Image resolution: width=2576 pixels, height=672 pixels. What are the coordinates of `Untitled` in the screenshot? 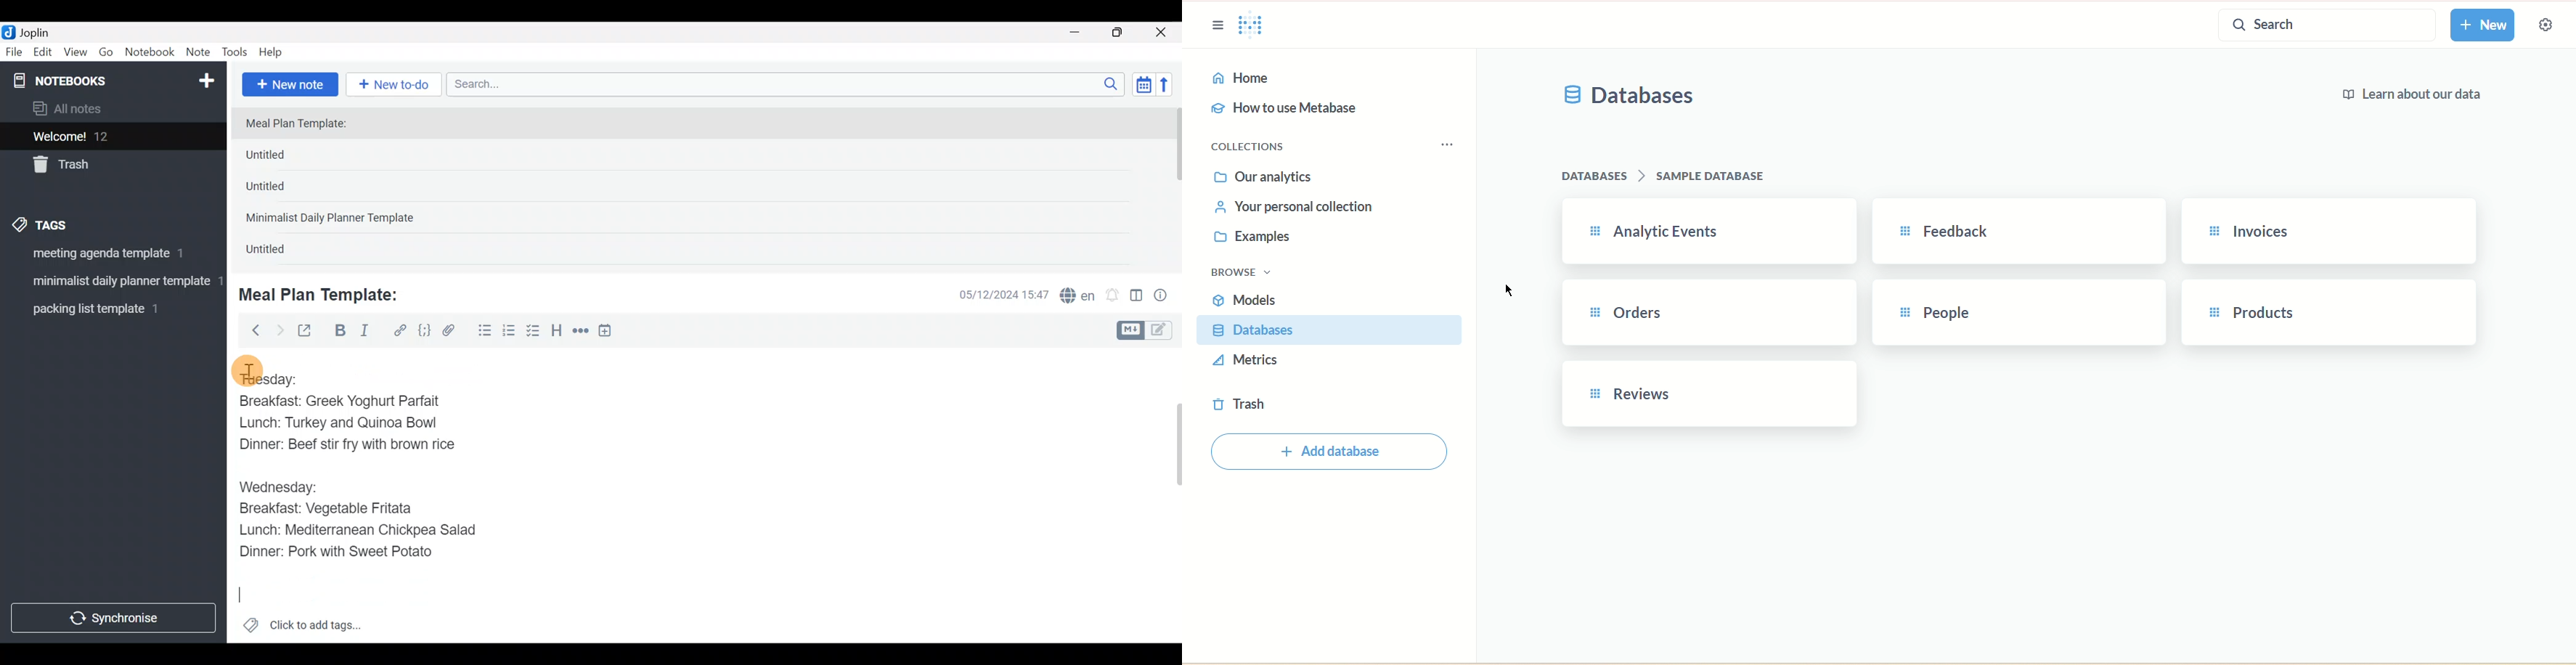 It's located at (282, 190).